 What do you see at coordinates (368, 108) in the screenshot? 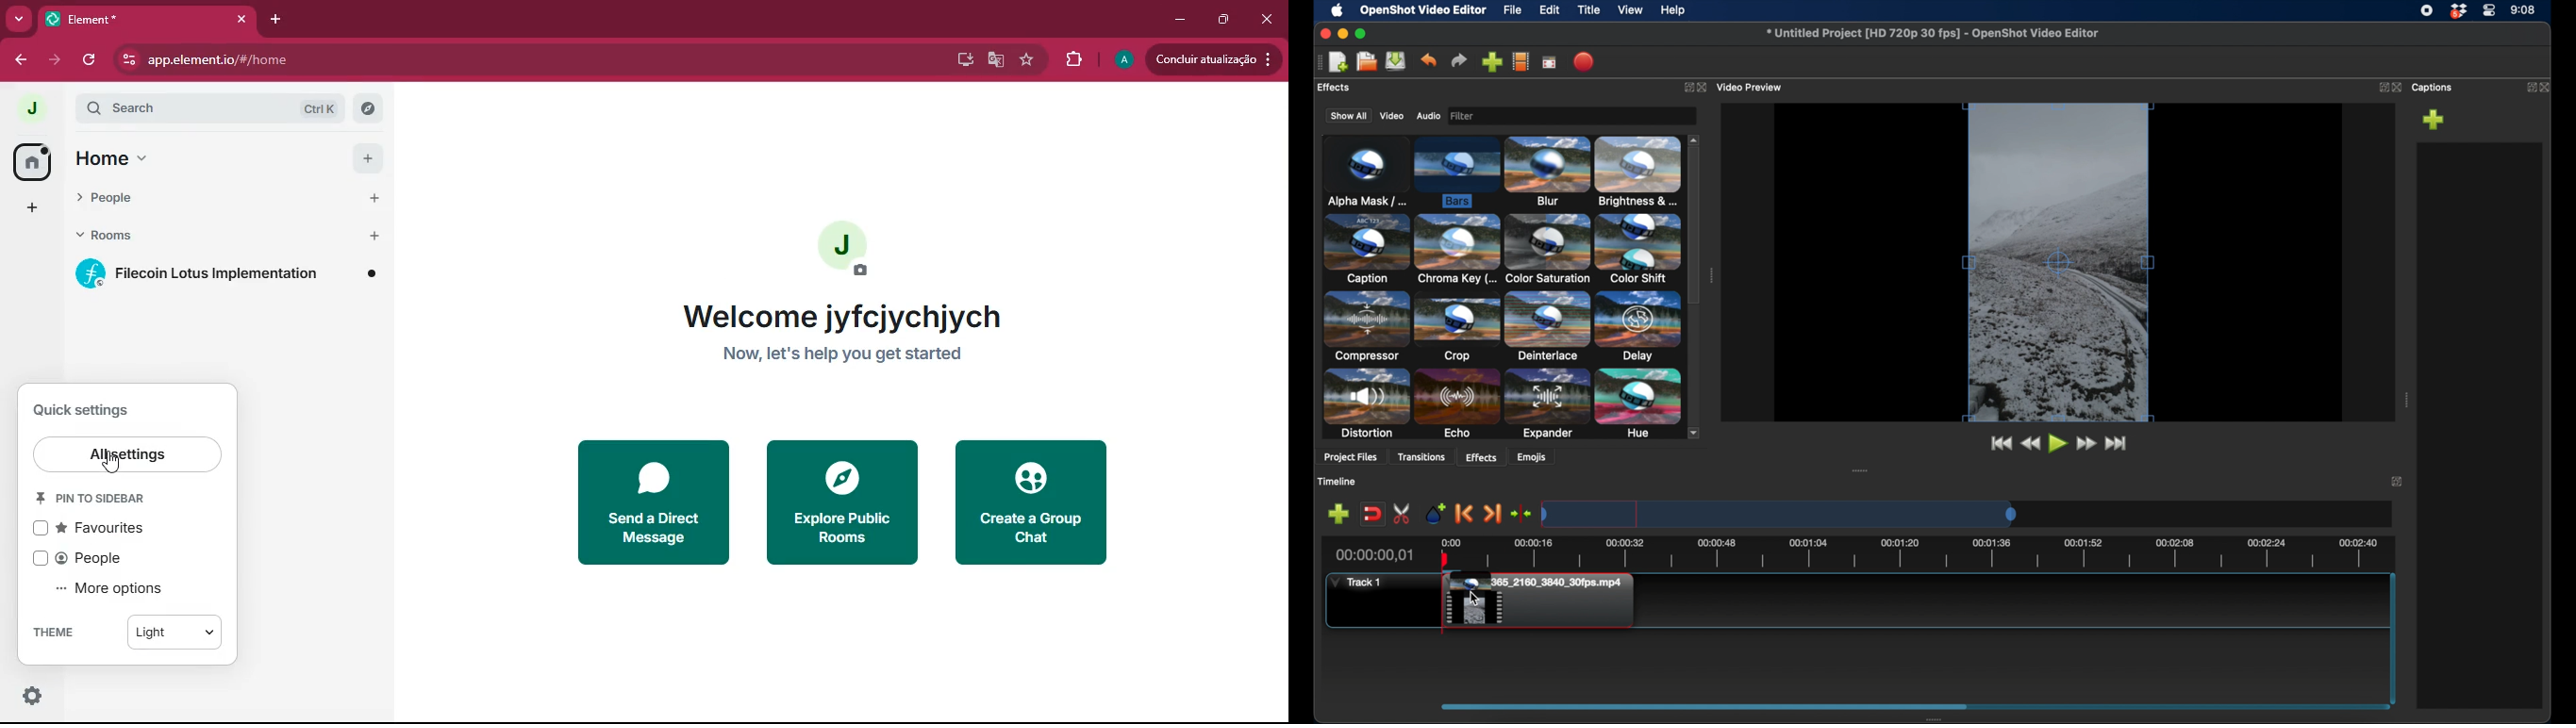
I see `explore rooms` at bounding box center [368, 108].